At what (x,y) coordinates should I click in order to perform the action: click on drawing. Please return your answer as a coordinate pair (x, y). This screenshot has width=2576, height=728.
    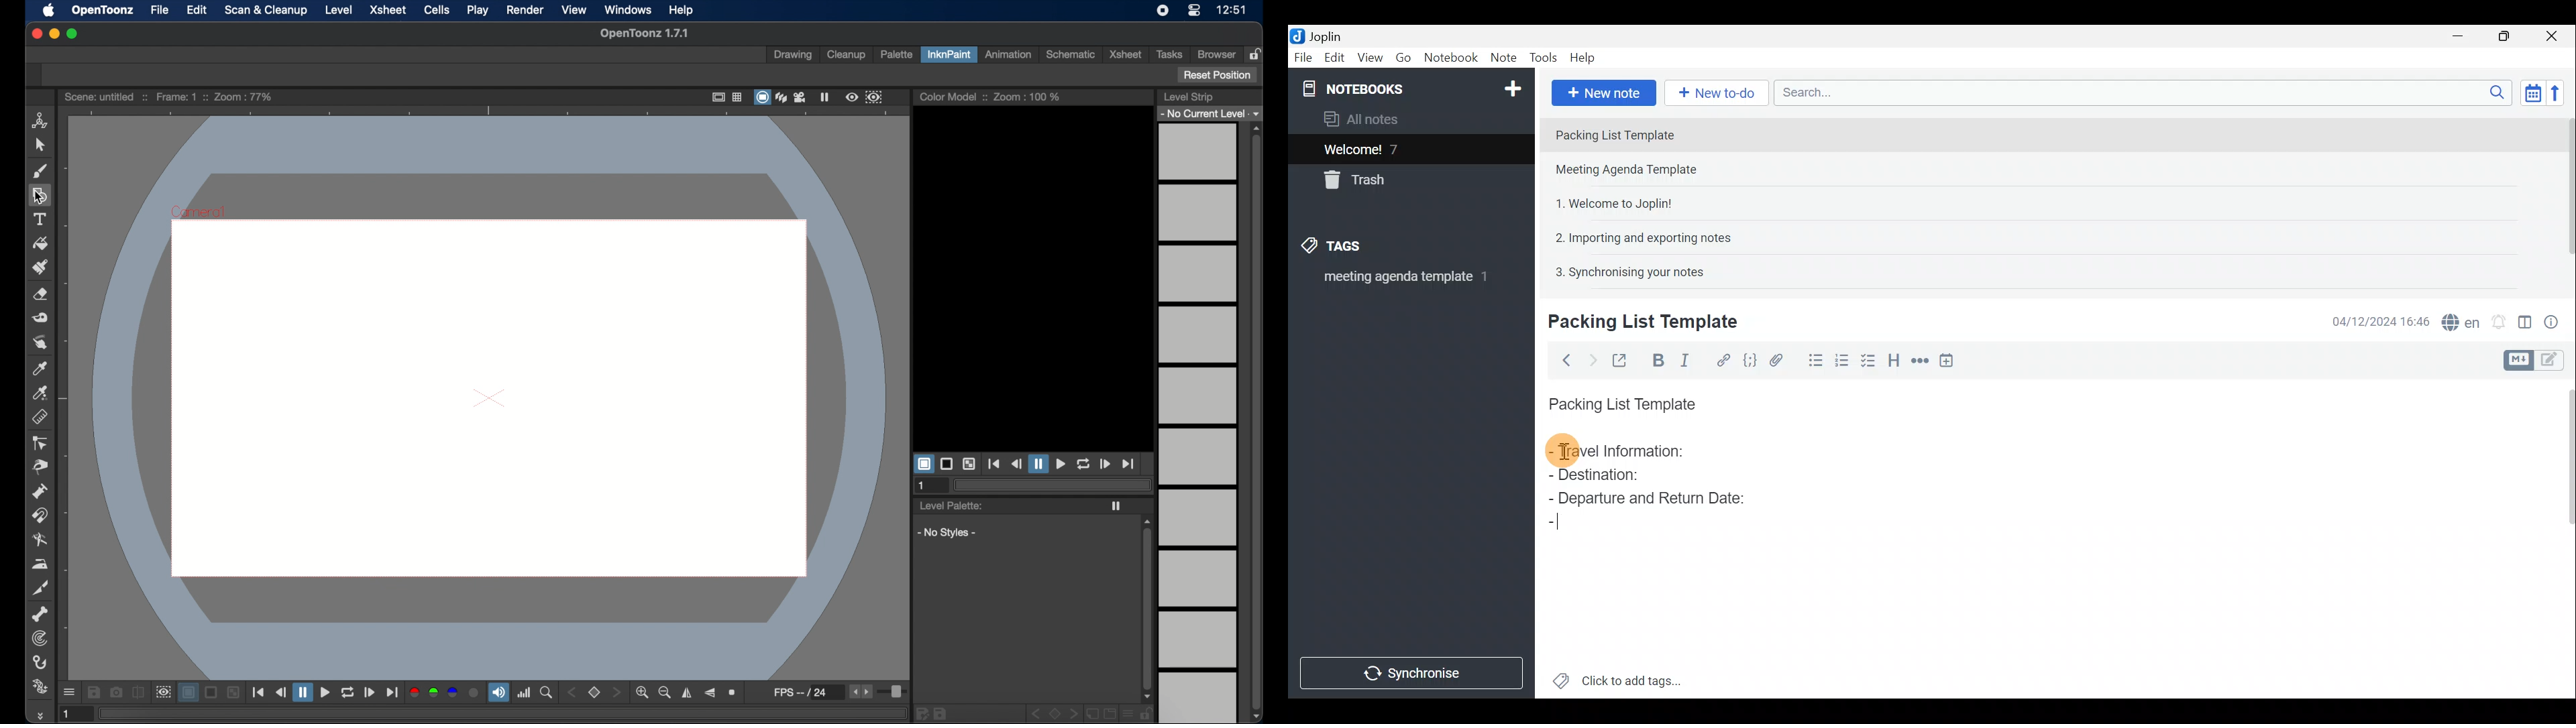
    Looking at the image, I should click on (793, 56).